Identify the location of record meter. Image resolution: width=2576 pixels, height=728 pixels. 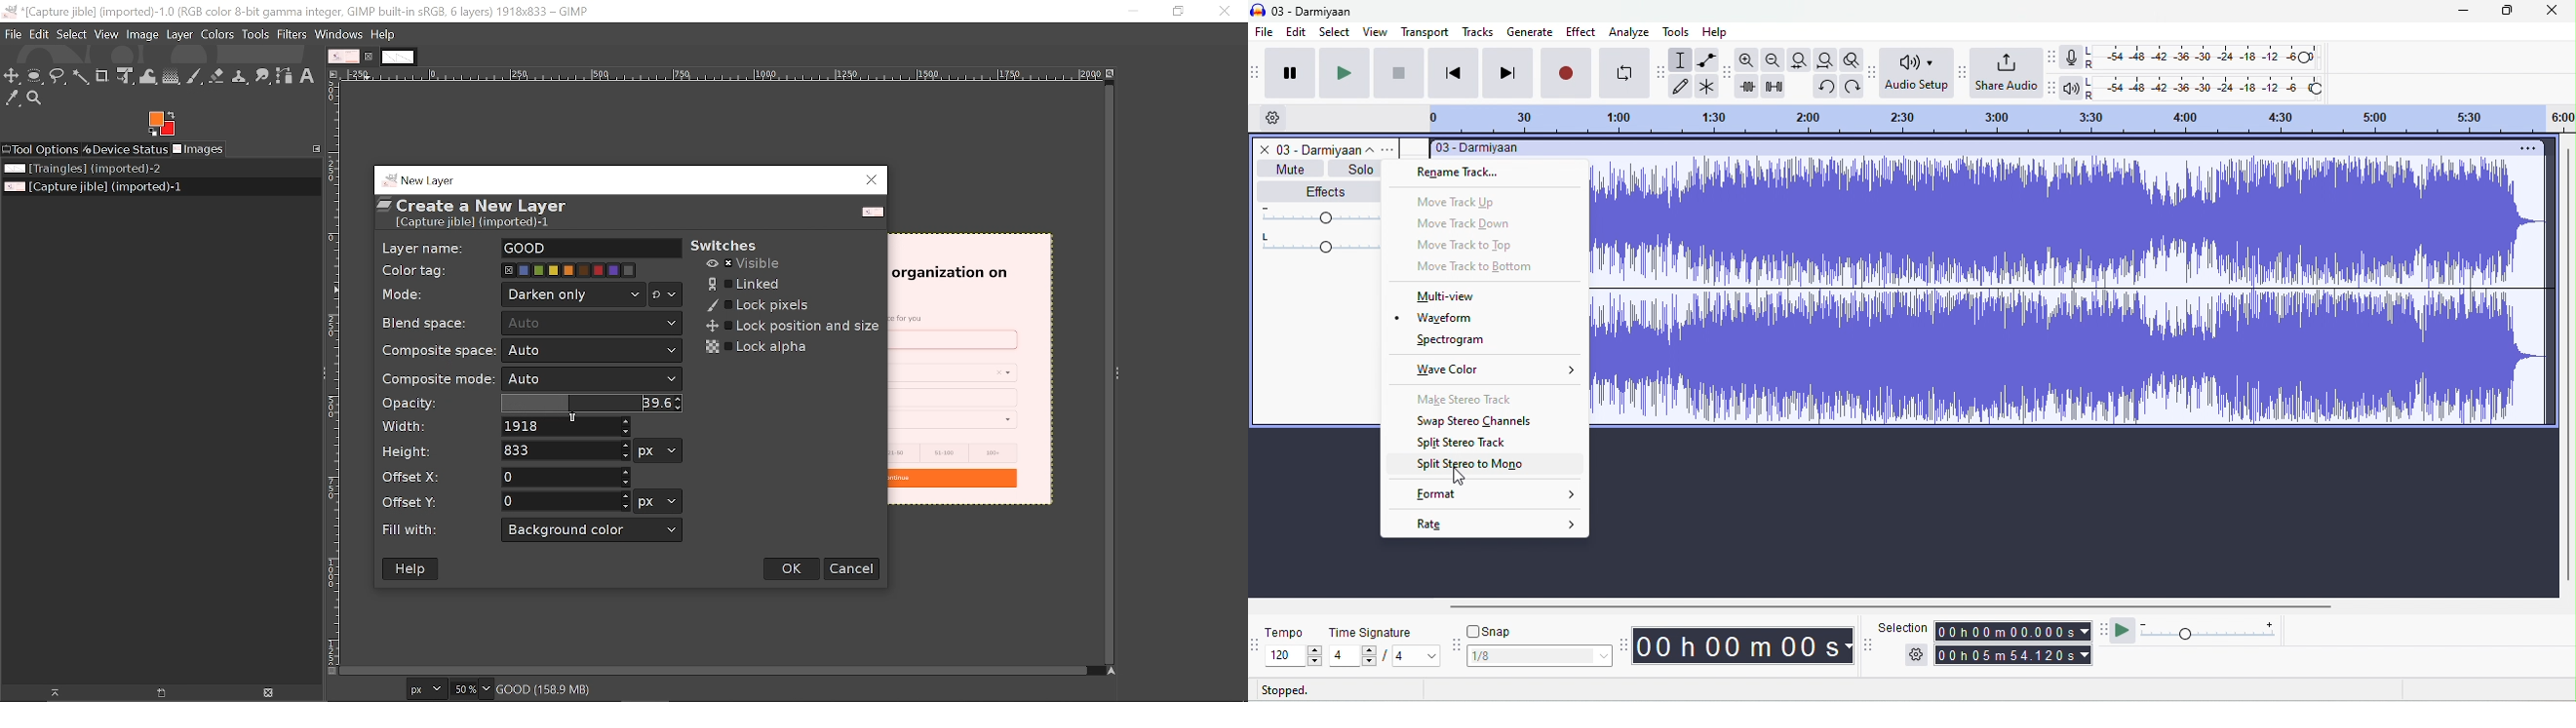
(2071, 57).